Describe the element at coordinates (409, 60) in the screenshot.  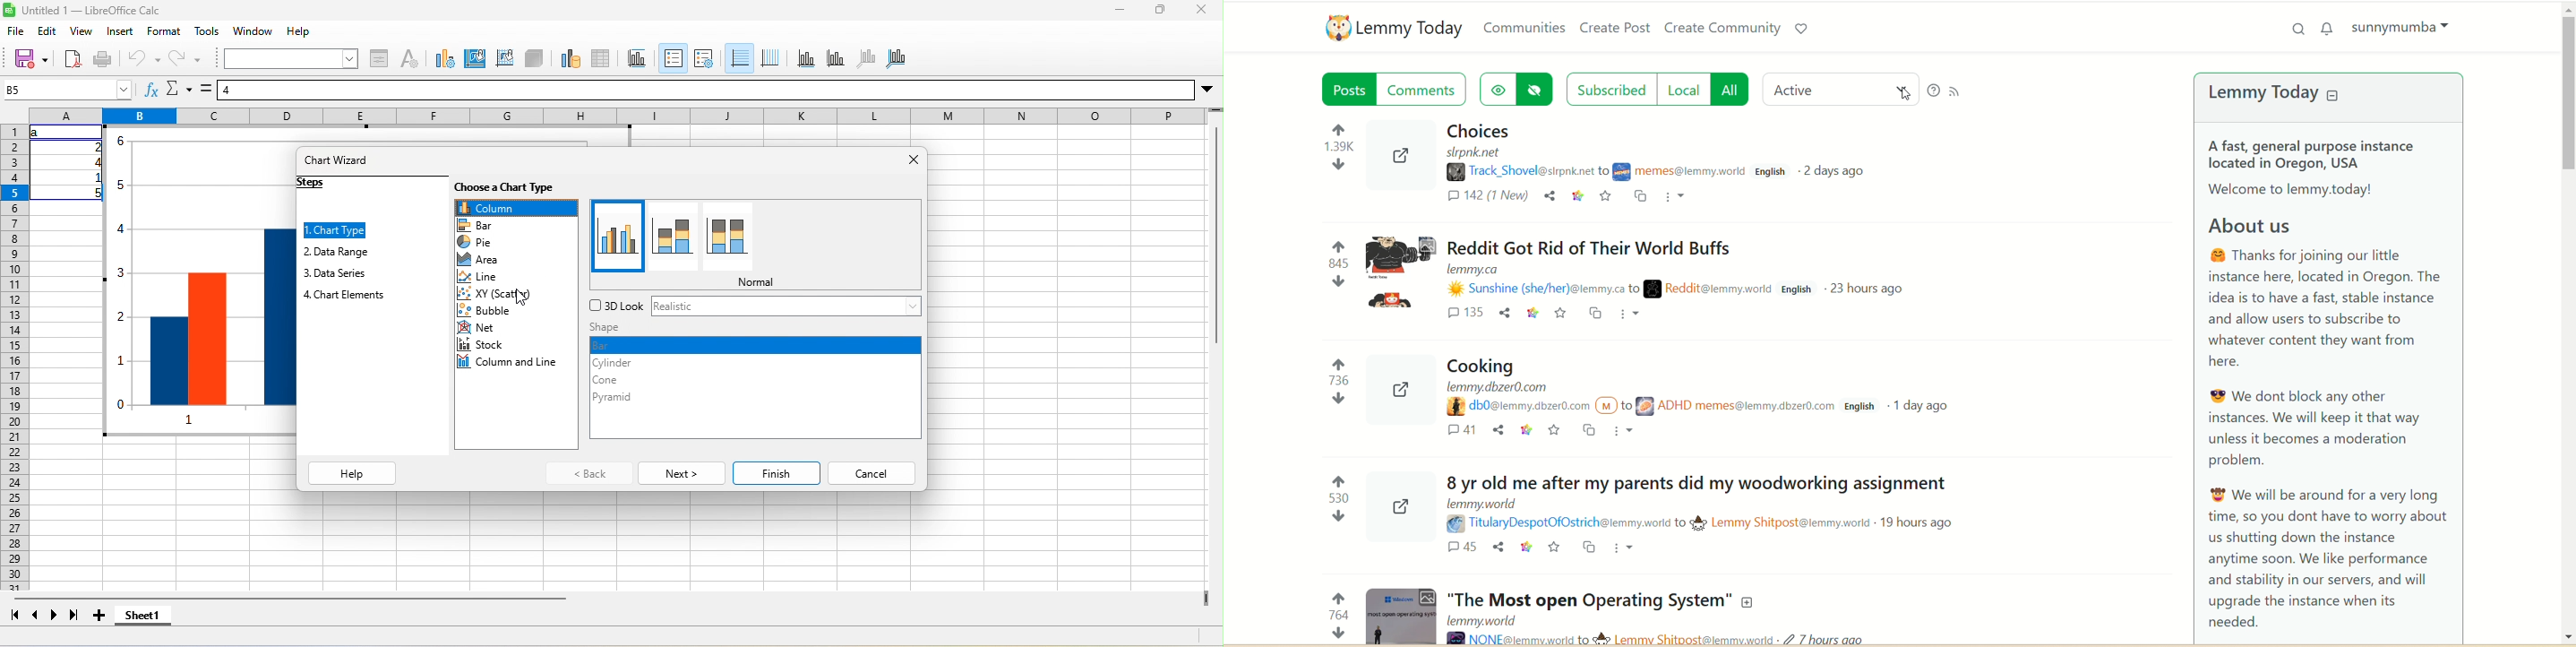
I see `character` at that location.